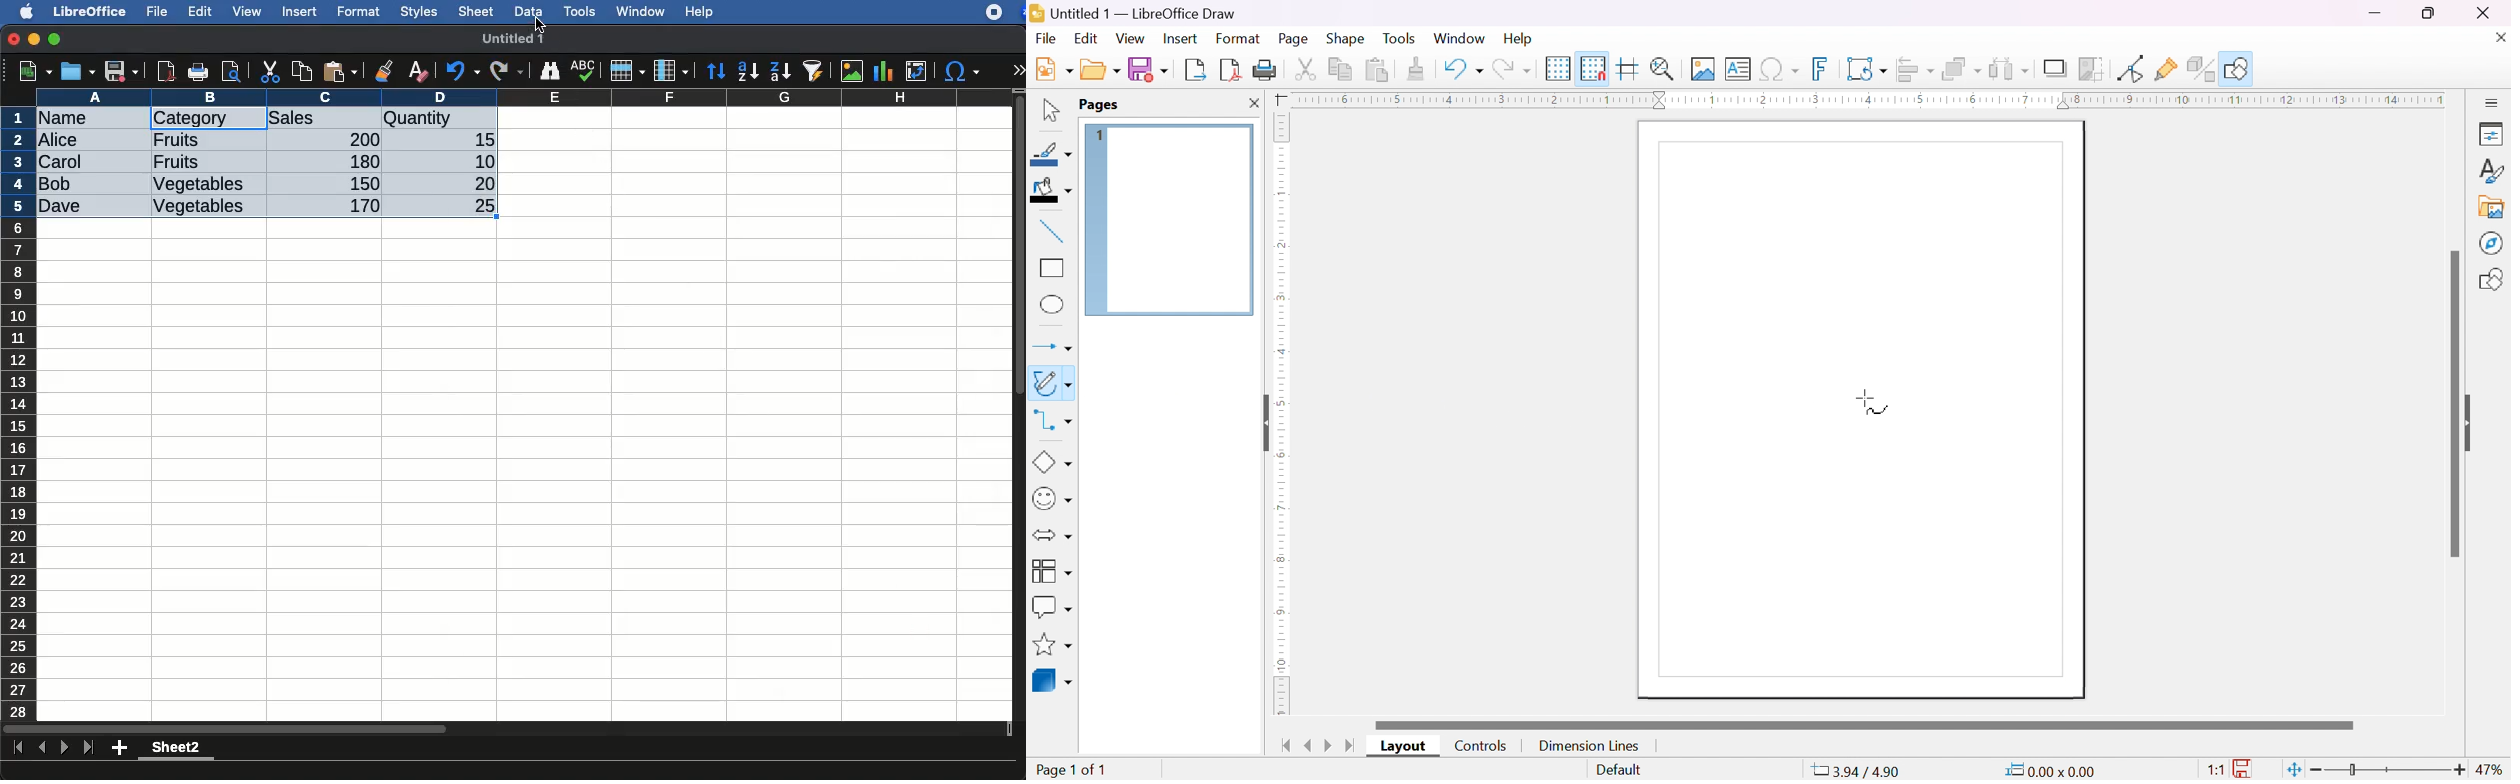 The width and height of the screenshot is (2520, 784). What do you see at coordinates (1737, 69) in the screenshot?
I see `insert text box` at bounding box center [1737, 69].